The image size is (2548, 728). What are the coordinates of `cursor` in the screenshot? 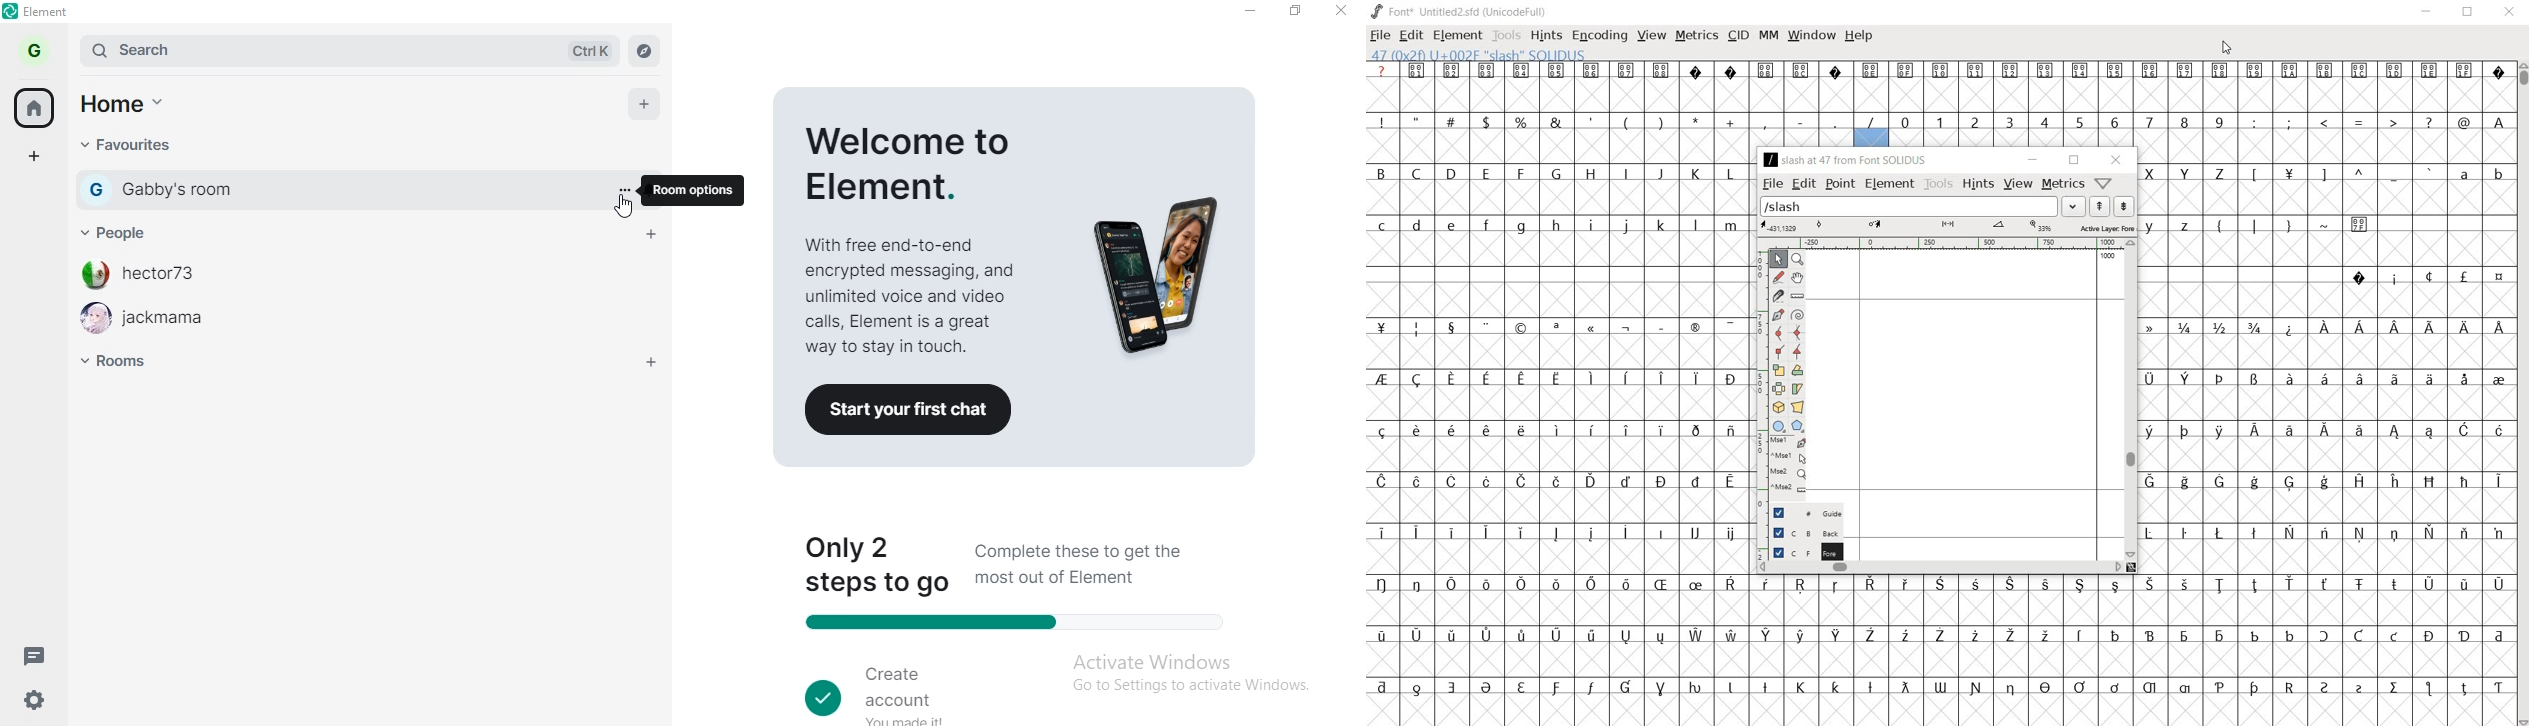 It's located at (623, 205).